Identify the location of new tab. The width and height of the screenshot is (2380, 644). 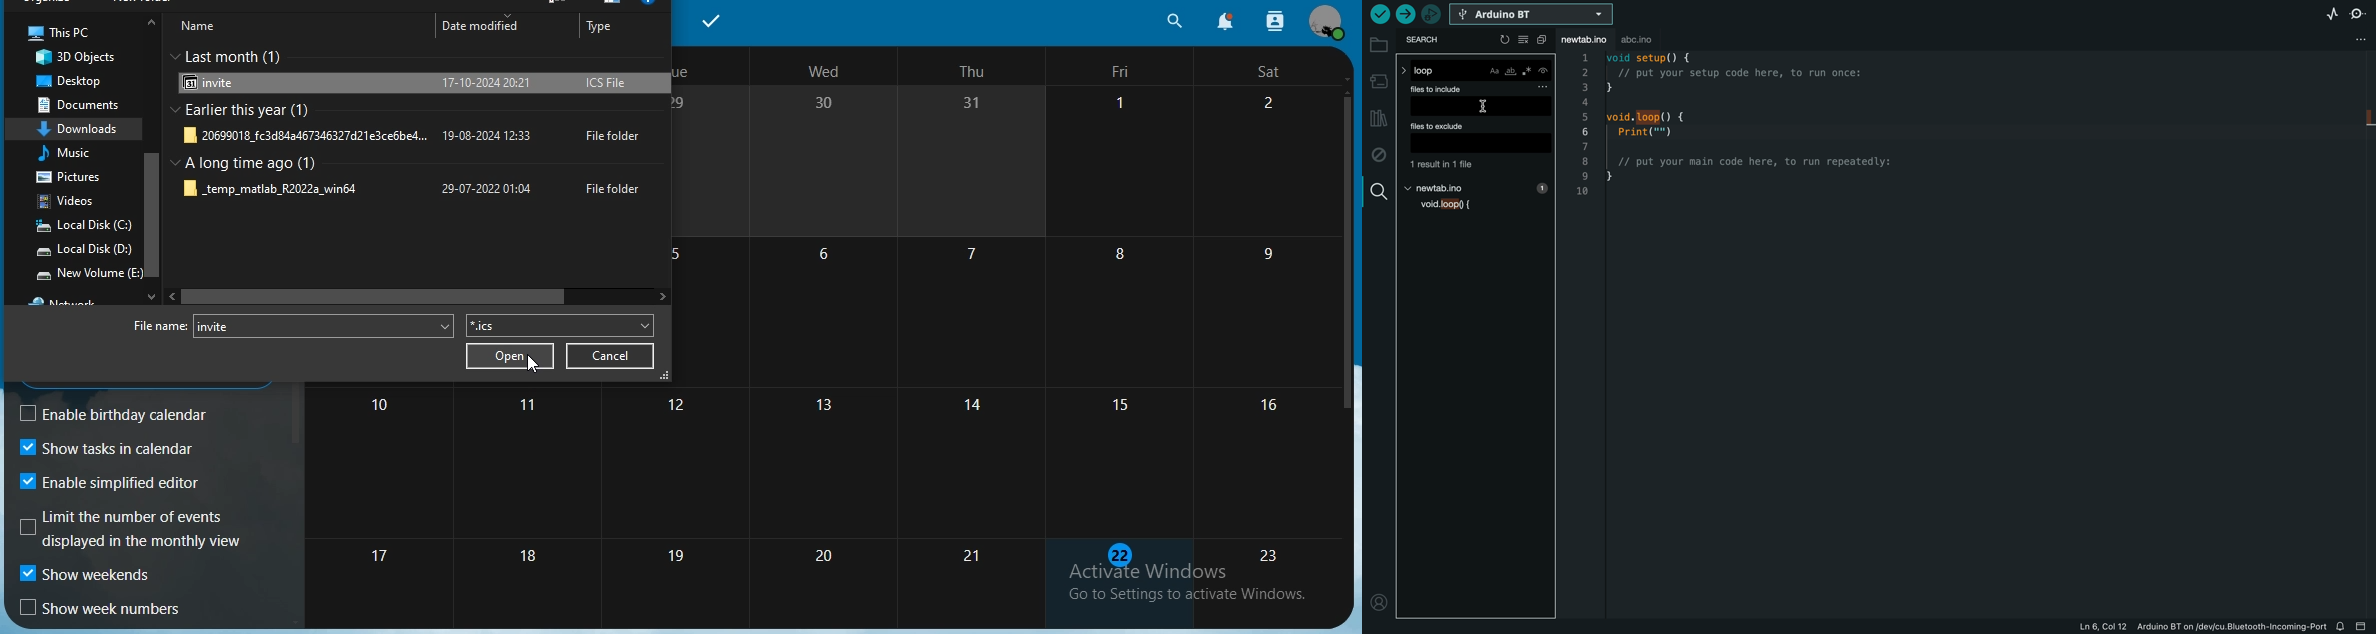
(1476, 186).